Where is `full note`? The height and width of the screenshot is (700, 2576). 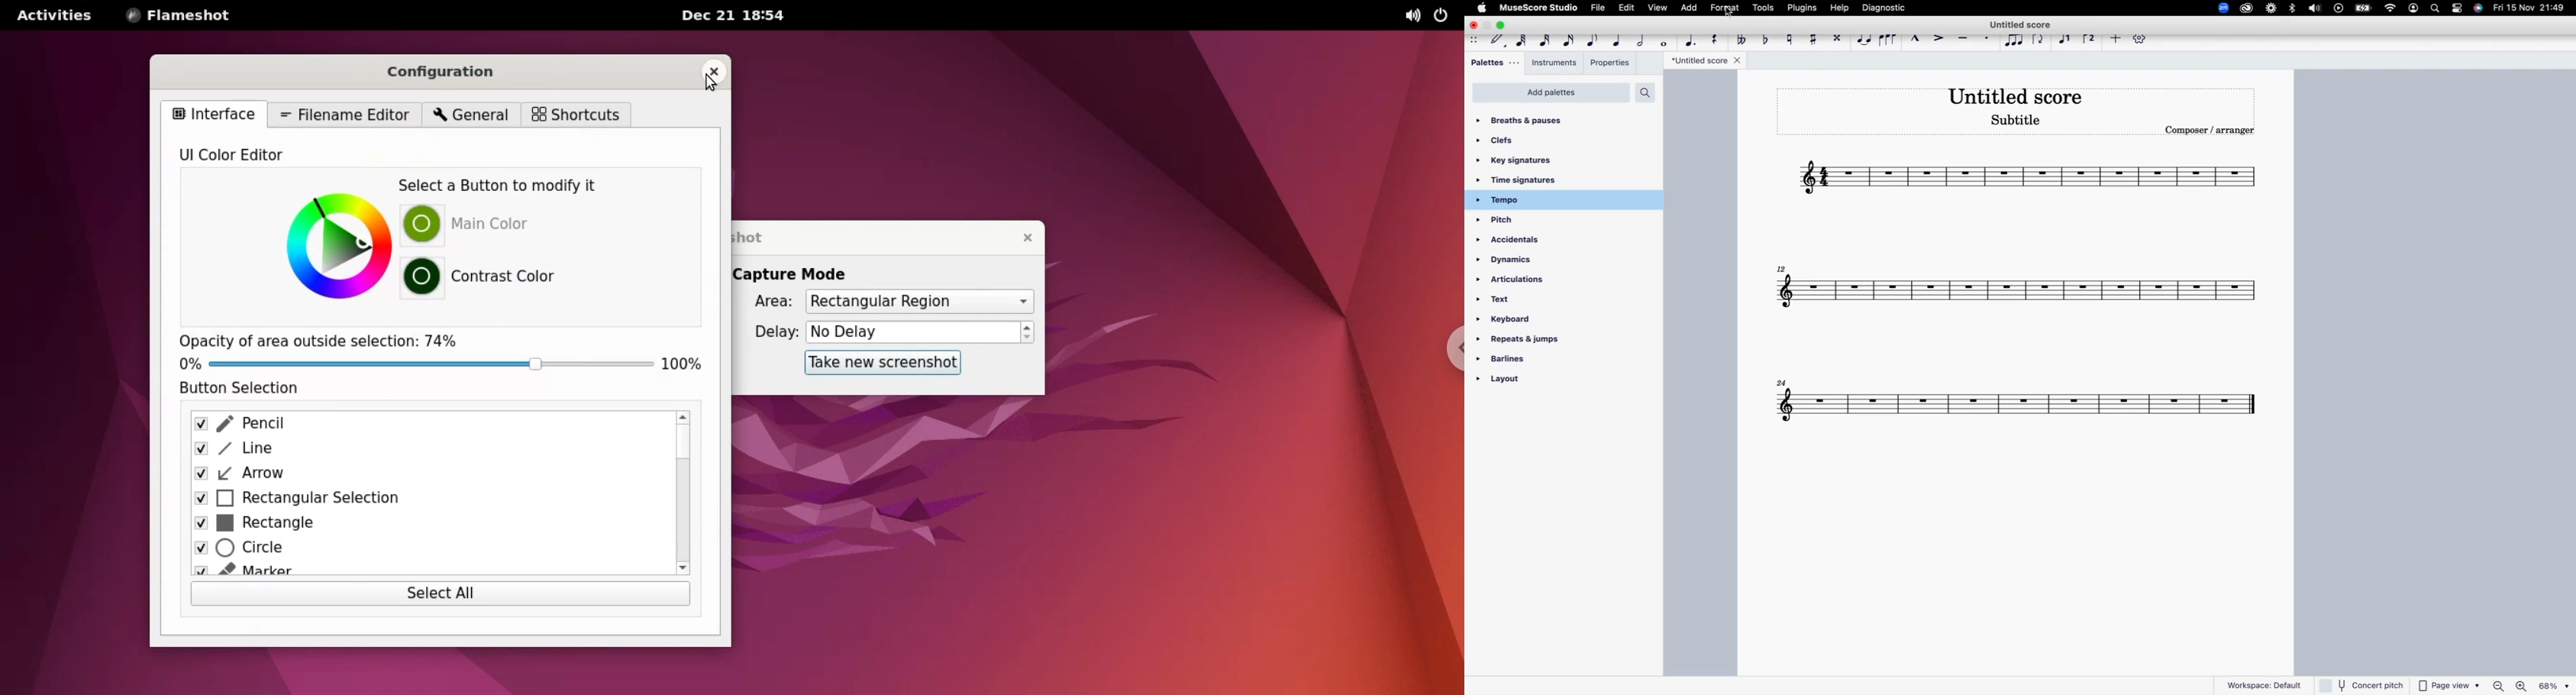 full note is located at coordinates (1666, 41).